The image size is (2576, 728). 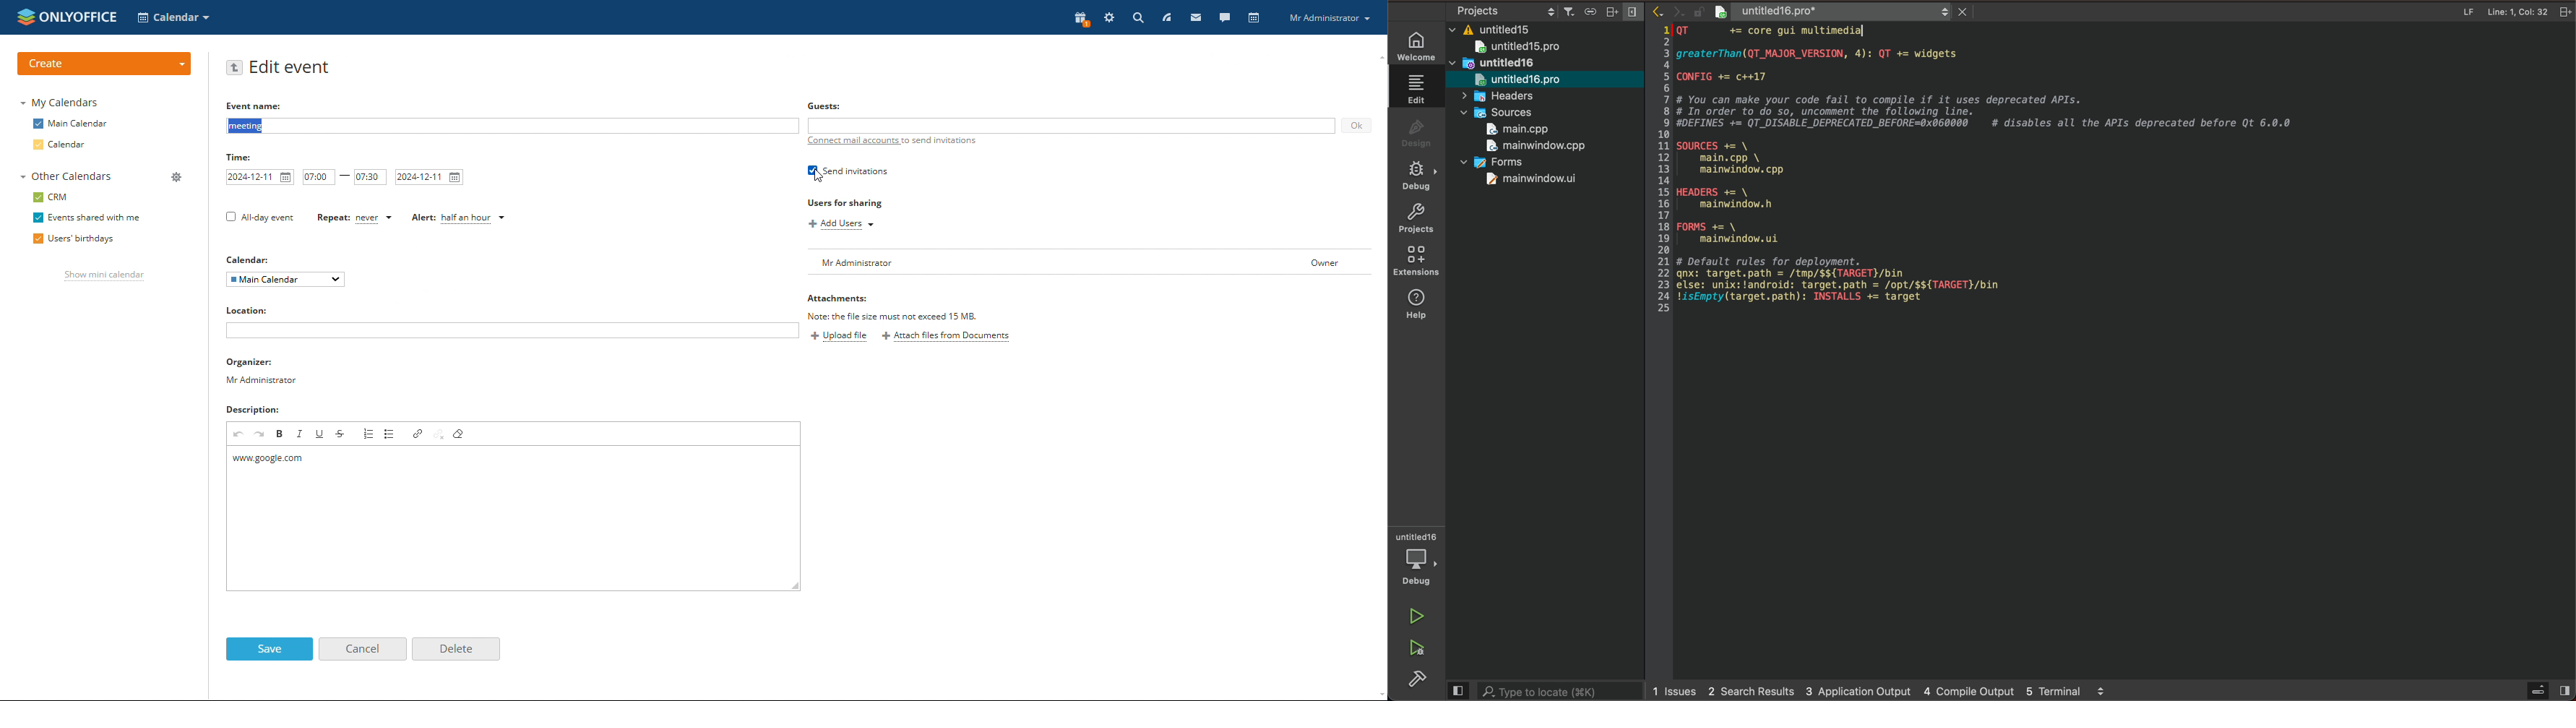 What do you see at coordinates (2553, 11) in the screenshot?
I see `` at bounding box center [2553, 11].